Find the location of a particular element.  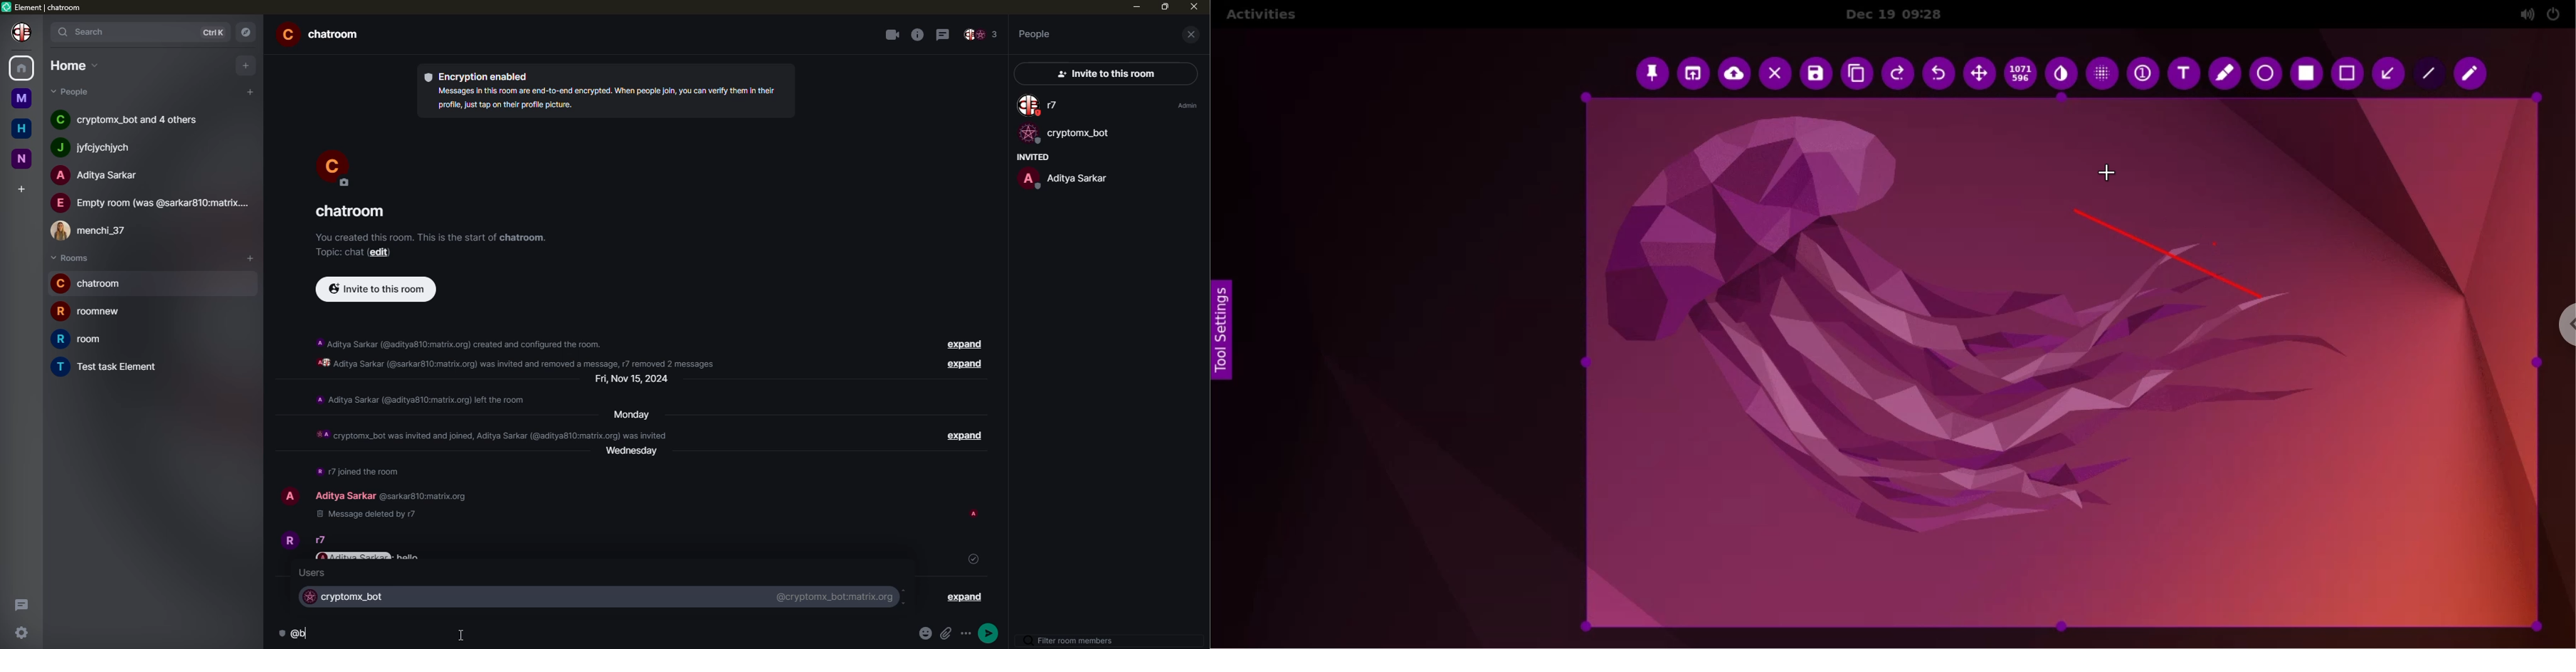

people is located at coordinates (77, 91).